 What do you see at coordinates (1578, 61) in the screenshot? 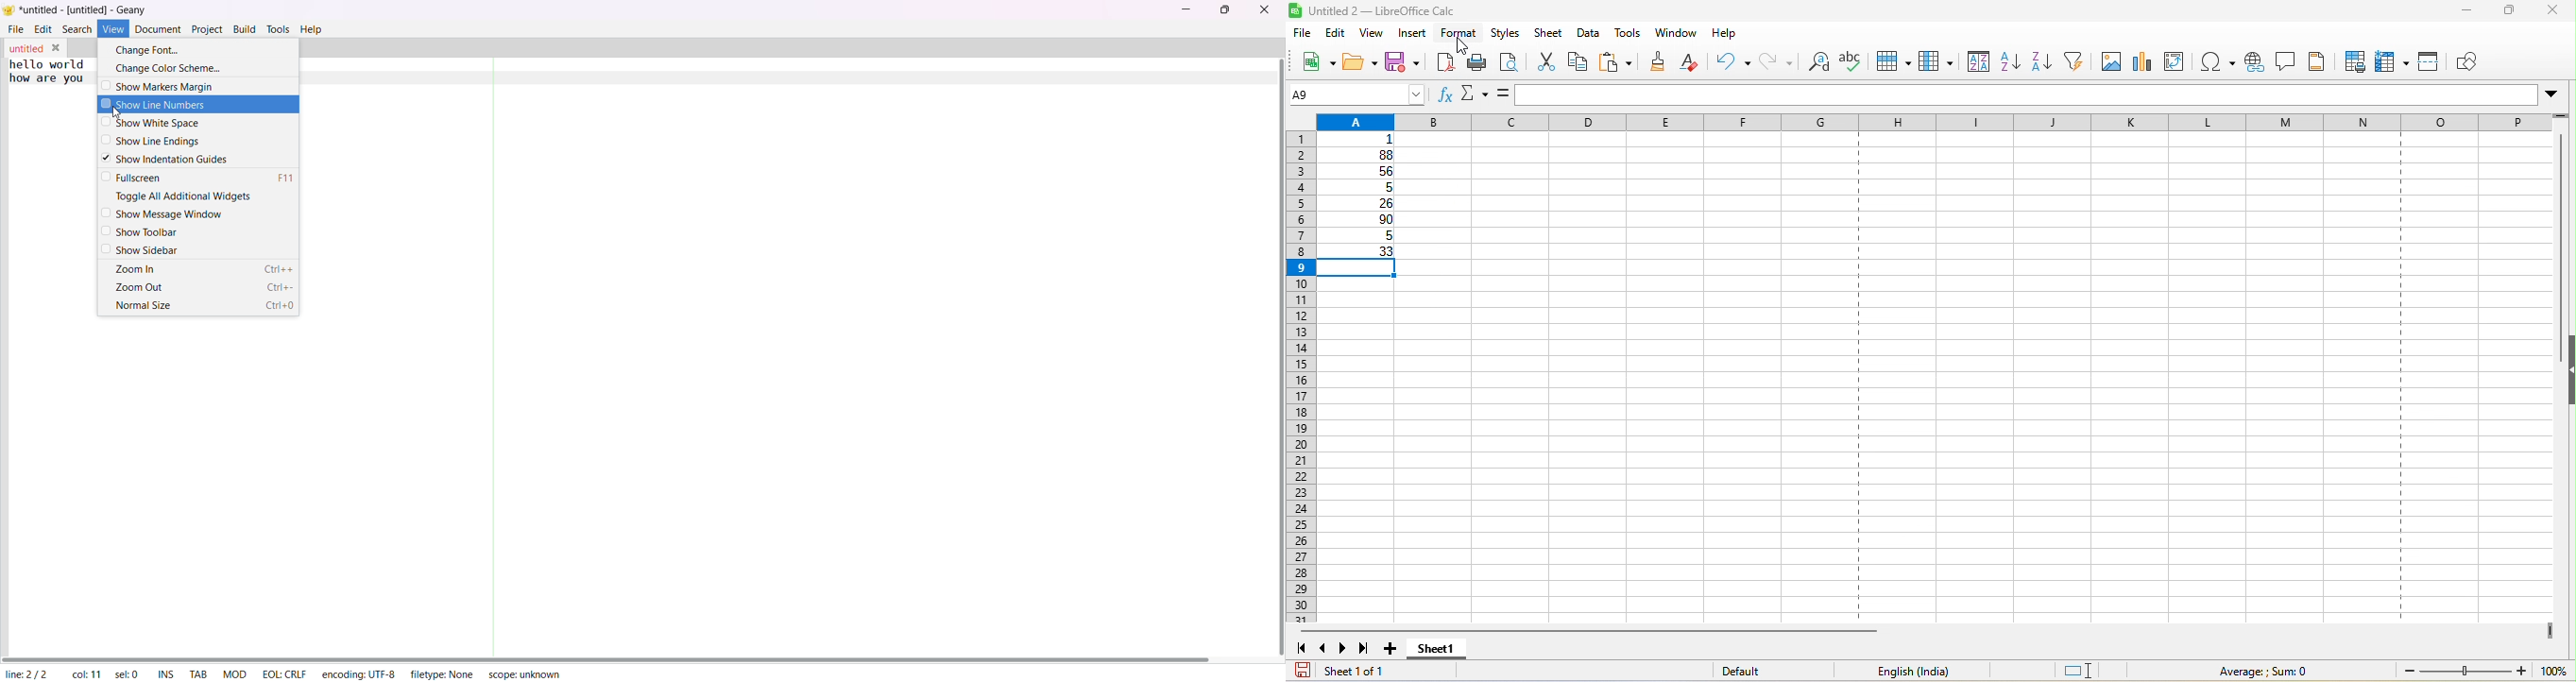
I see `copy` at bounding box center [1578, 61].